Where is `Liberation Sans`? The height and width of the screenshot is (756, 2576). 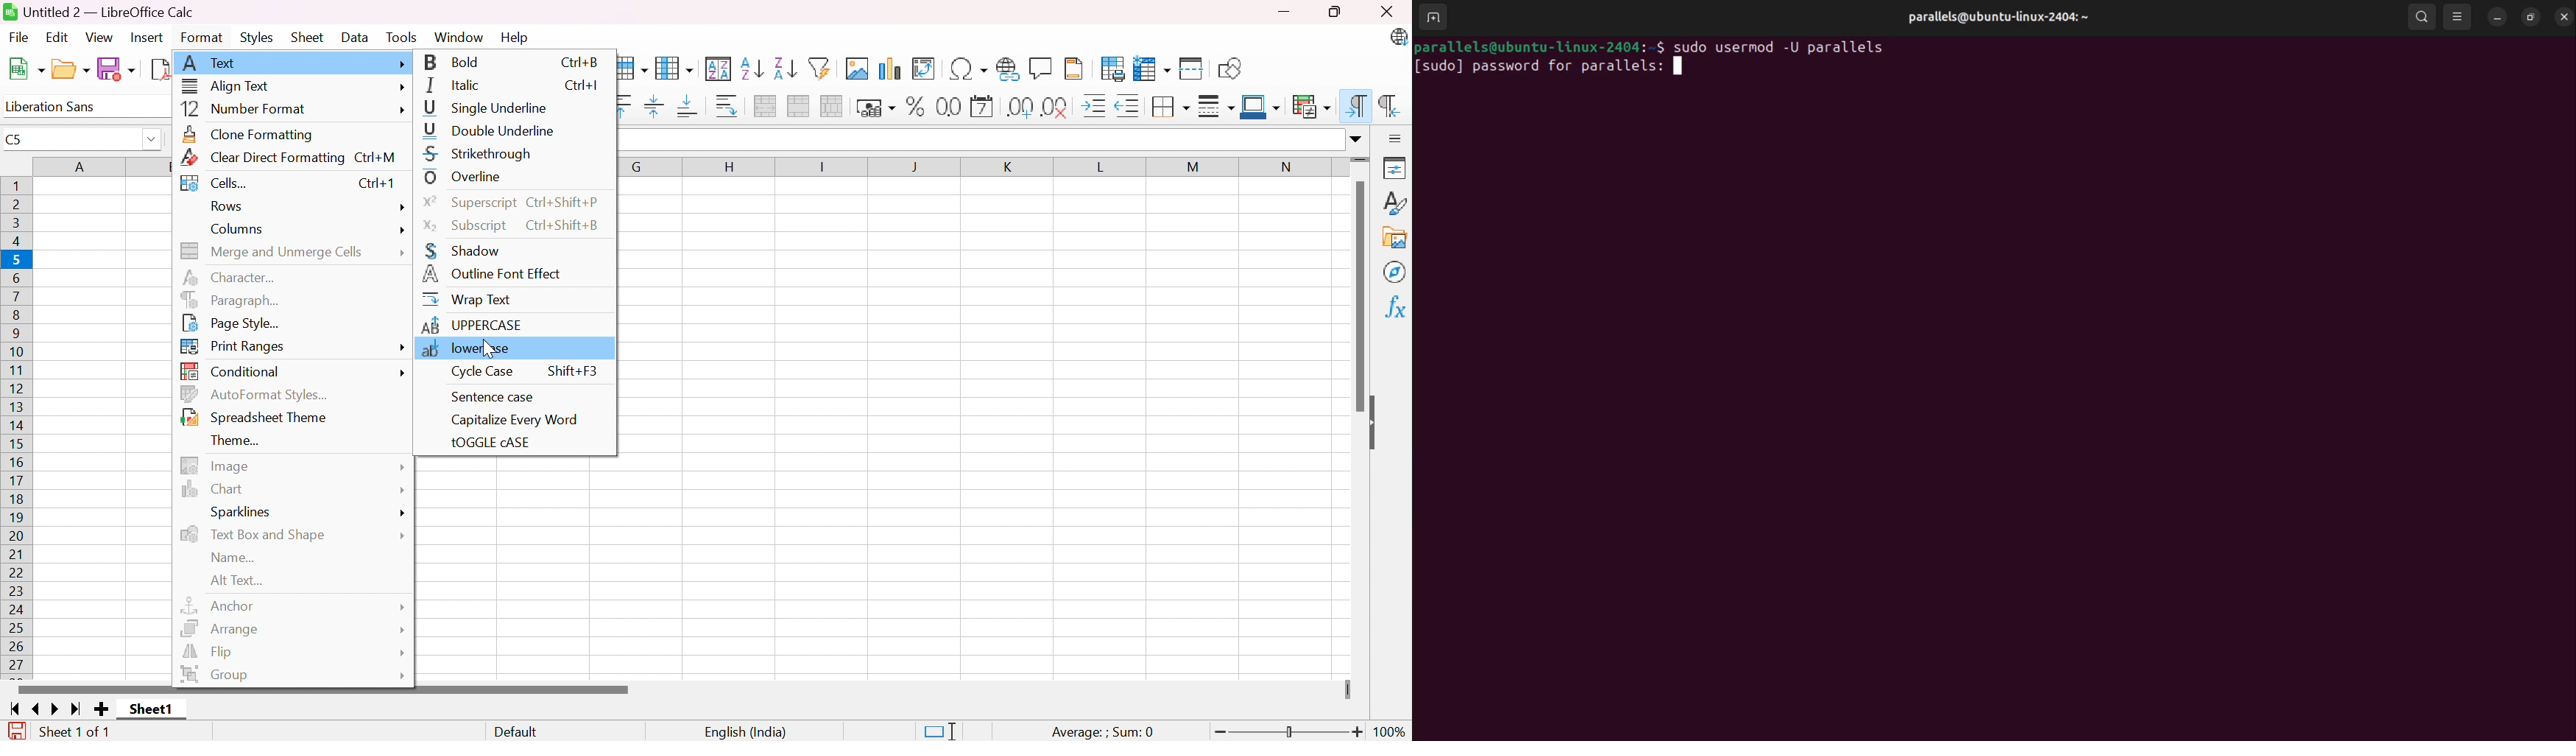 Liberation Sans is located at coordinates (57, 106).